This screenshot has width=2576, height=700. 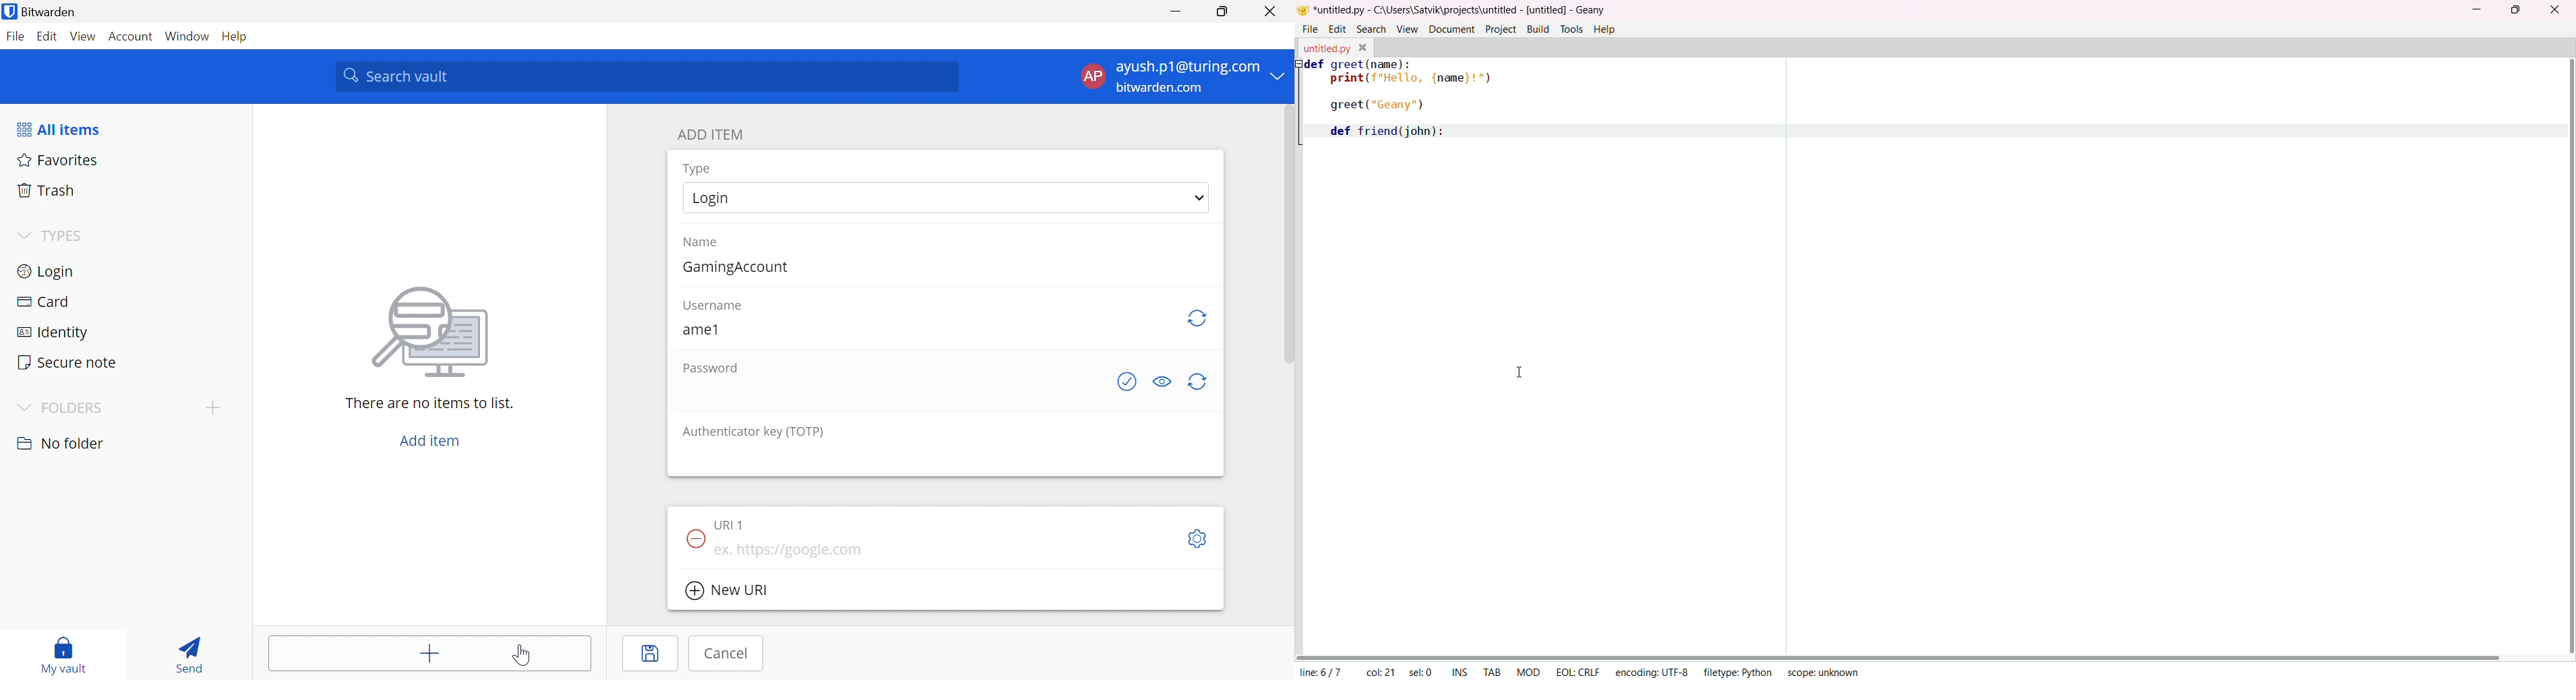 I want to click on TAB, so click(x=1490, y=670).